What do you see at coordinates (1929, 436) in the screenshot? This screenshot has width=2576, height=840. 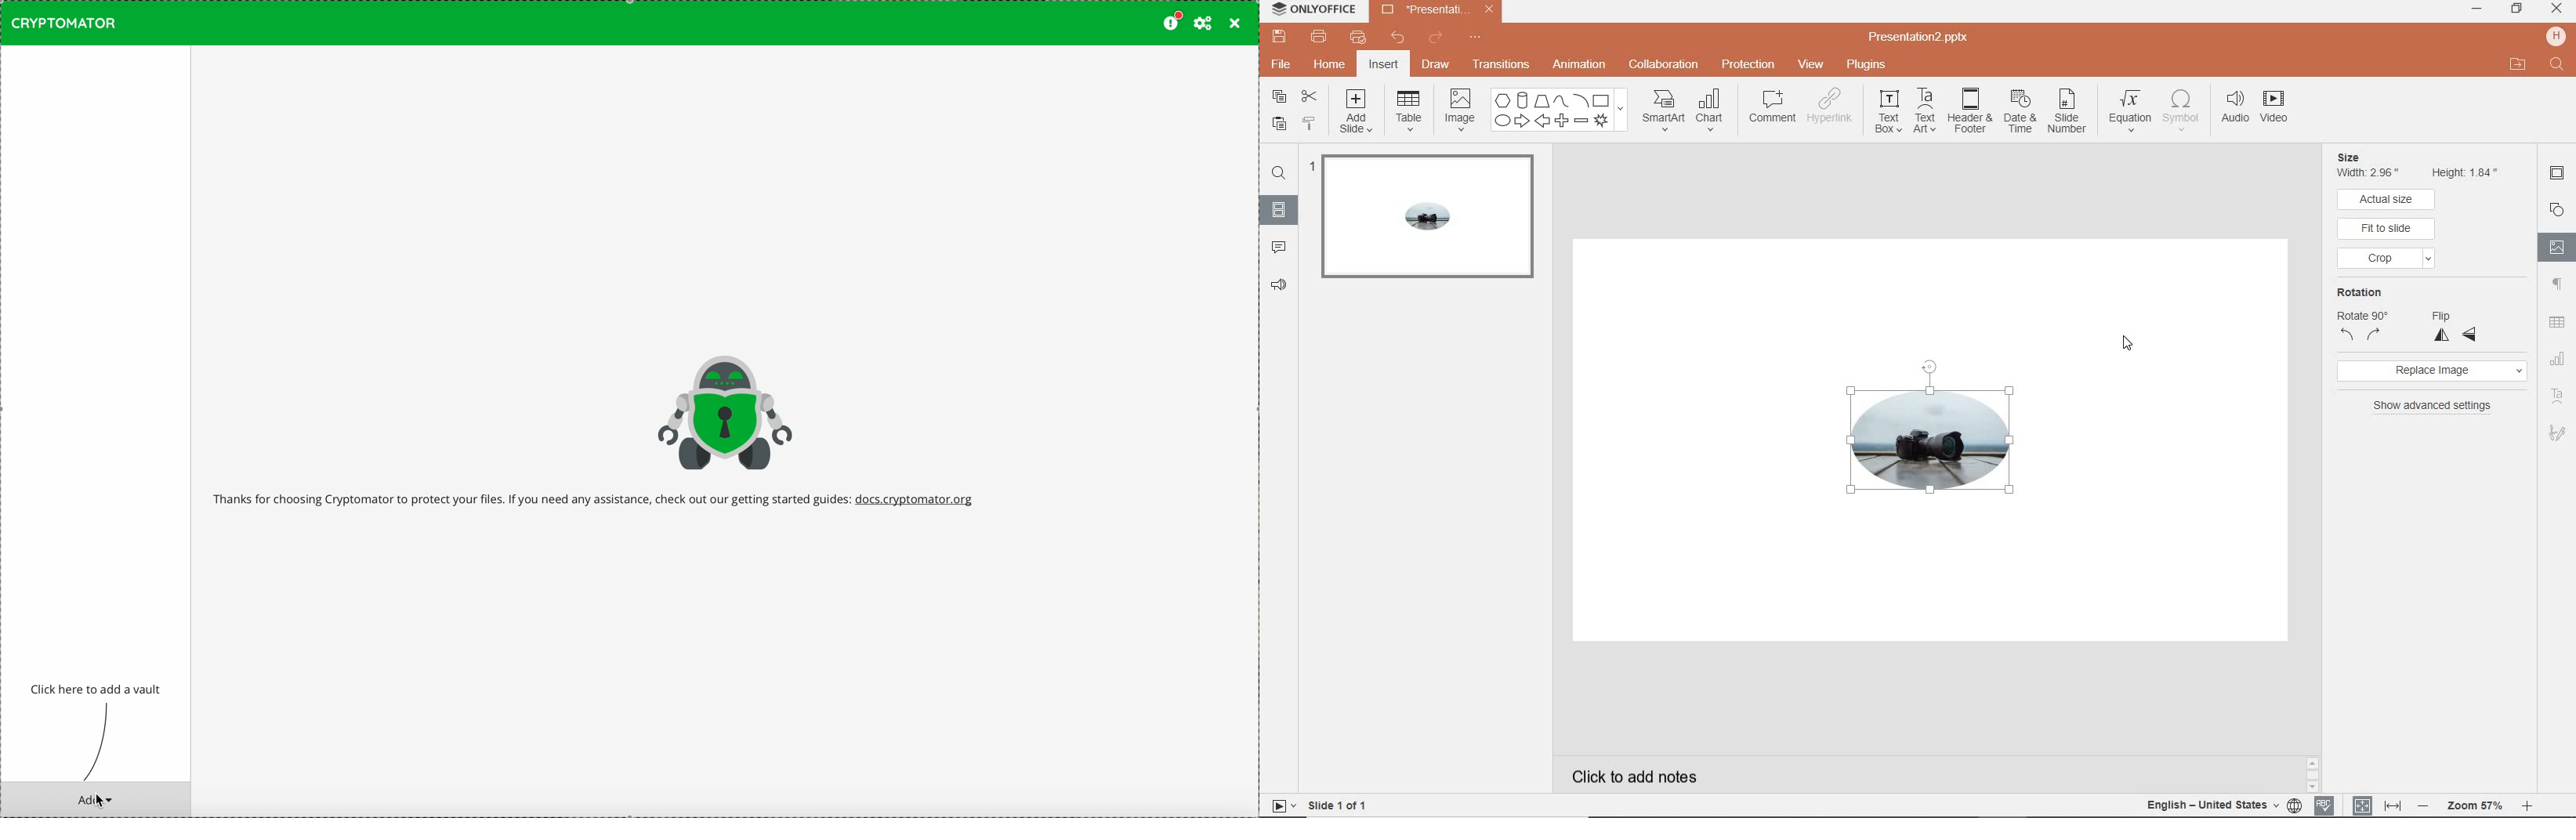 I see `image cropped to oval` at bounding box center [1929, 436].